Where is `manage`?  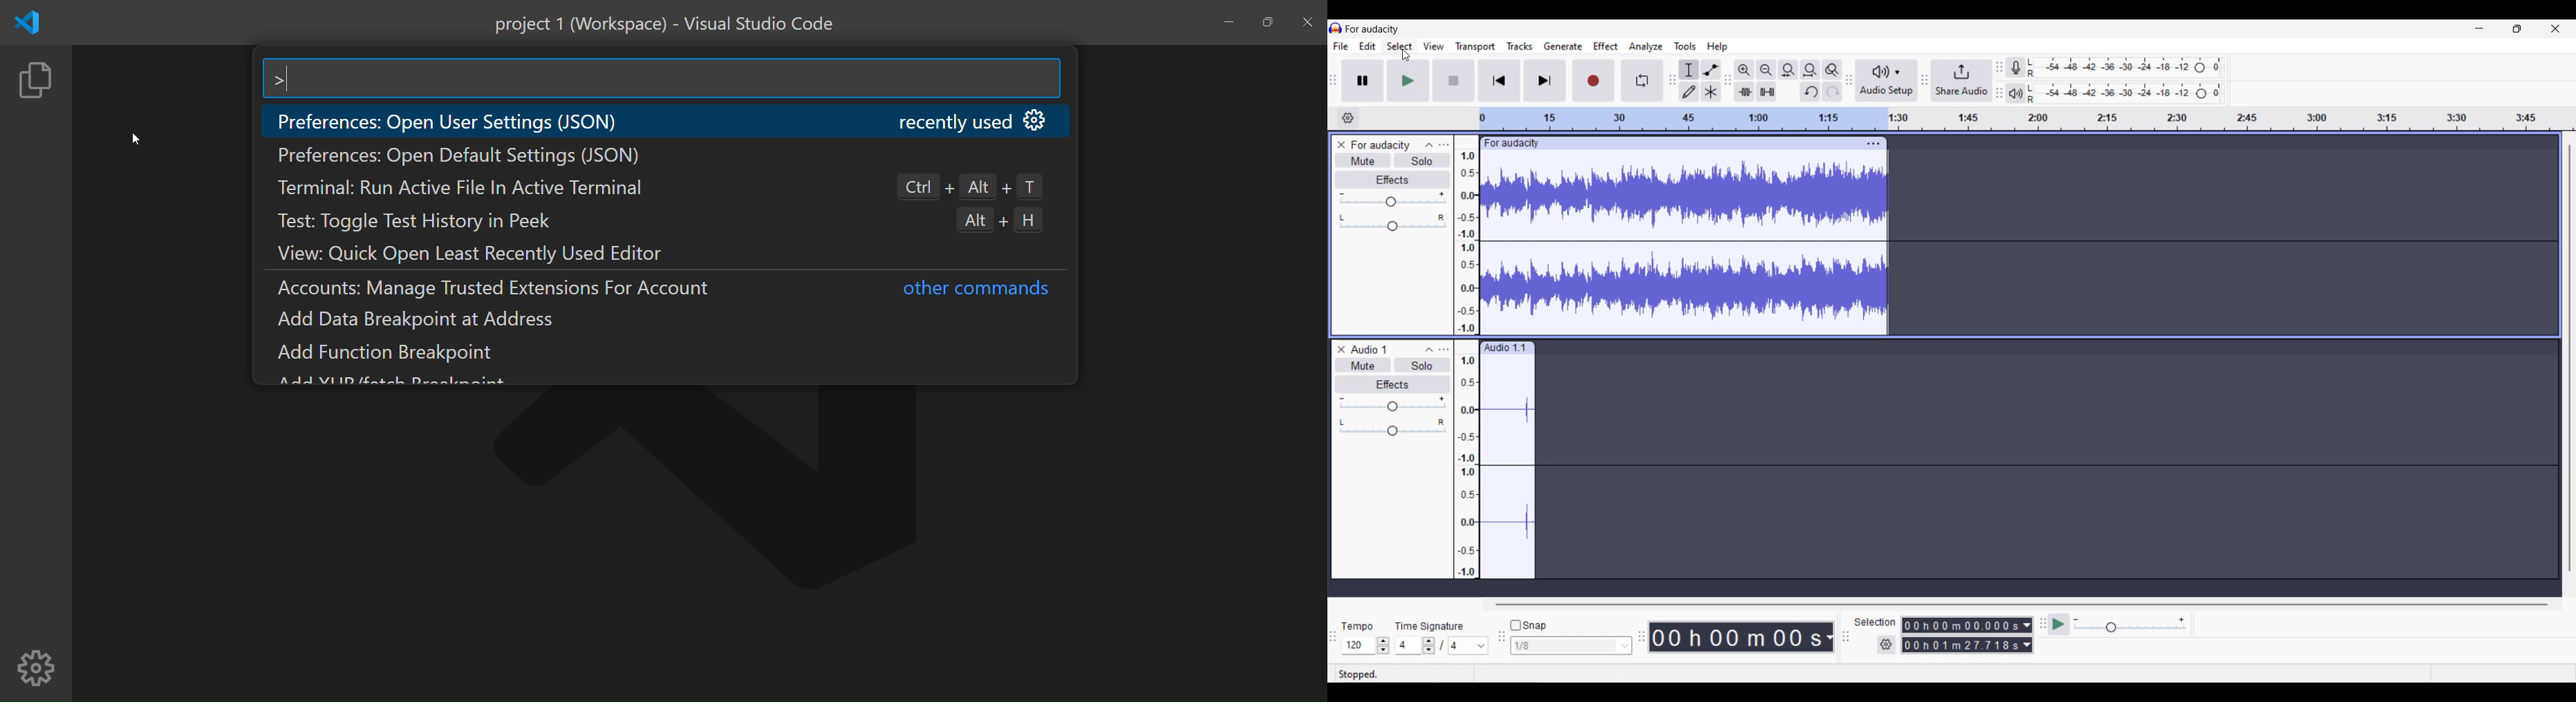 manage is located at coordinates (36, 668).